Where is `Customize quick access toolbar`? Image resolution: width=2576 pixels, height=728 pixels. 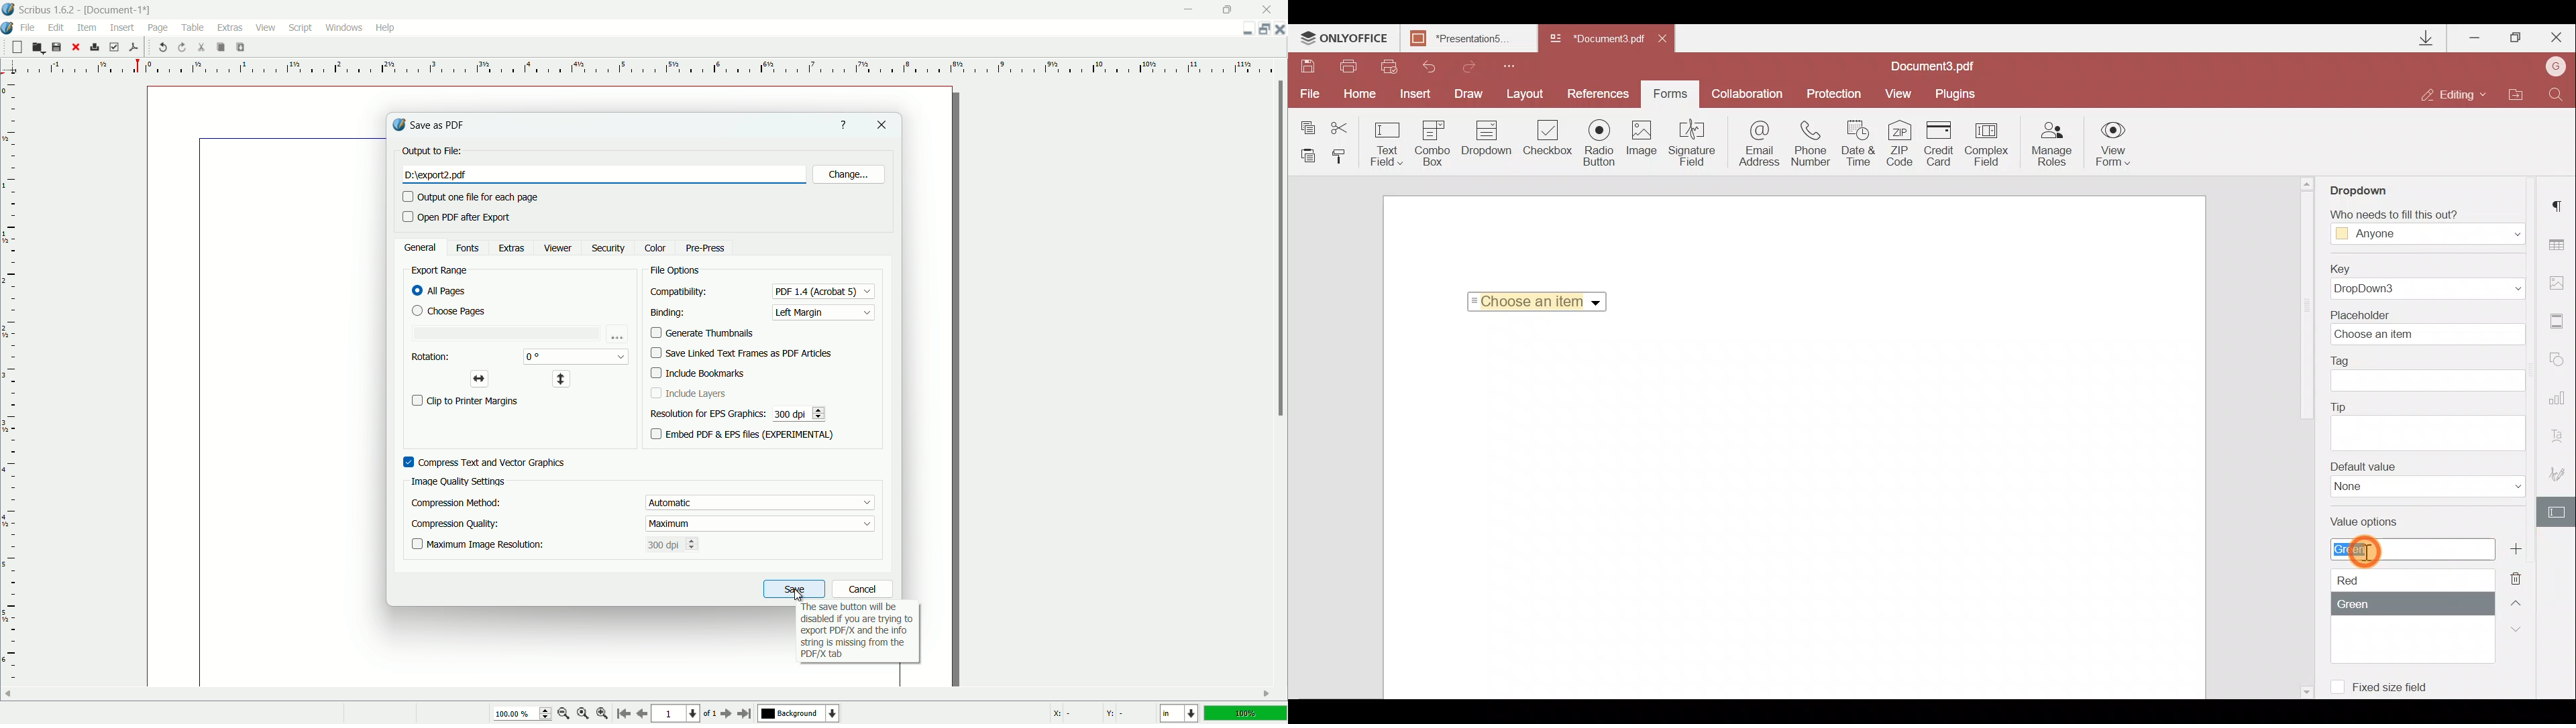 Customize quick access toolbar is located at coordinates (1514, 66).